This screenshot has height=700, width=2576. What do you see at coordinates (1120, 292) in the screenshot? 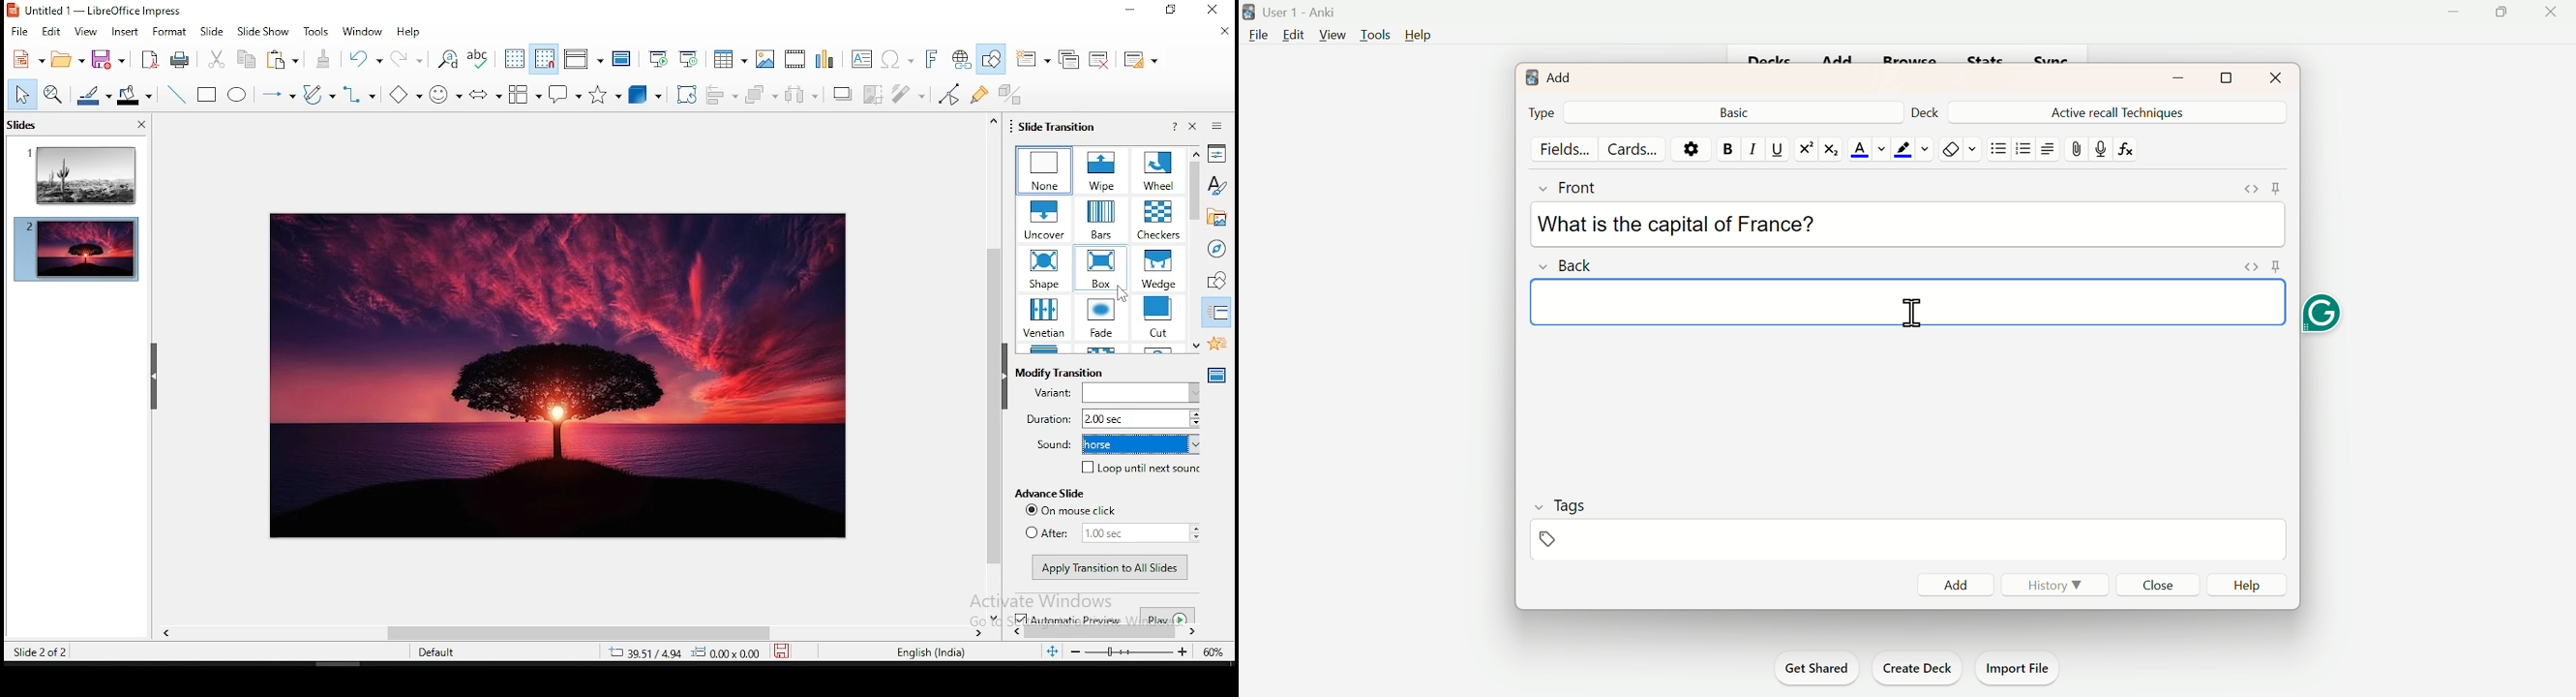
I see `cursor` at bounding box center [1120, 292].